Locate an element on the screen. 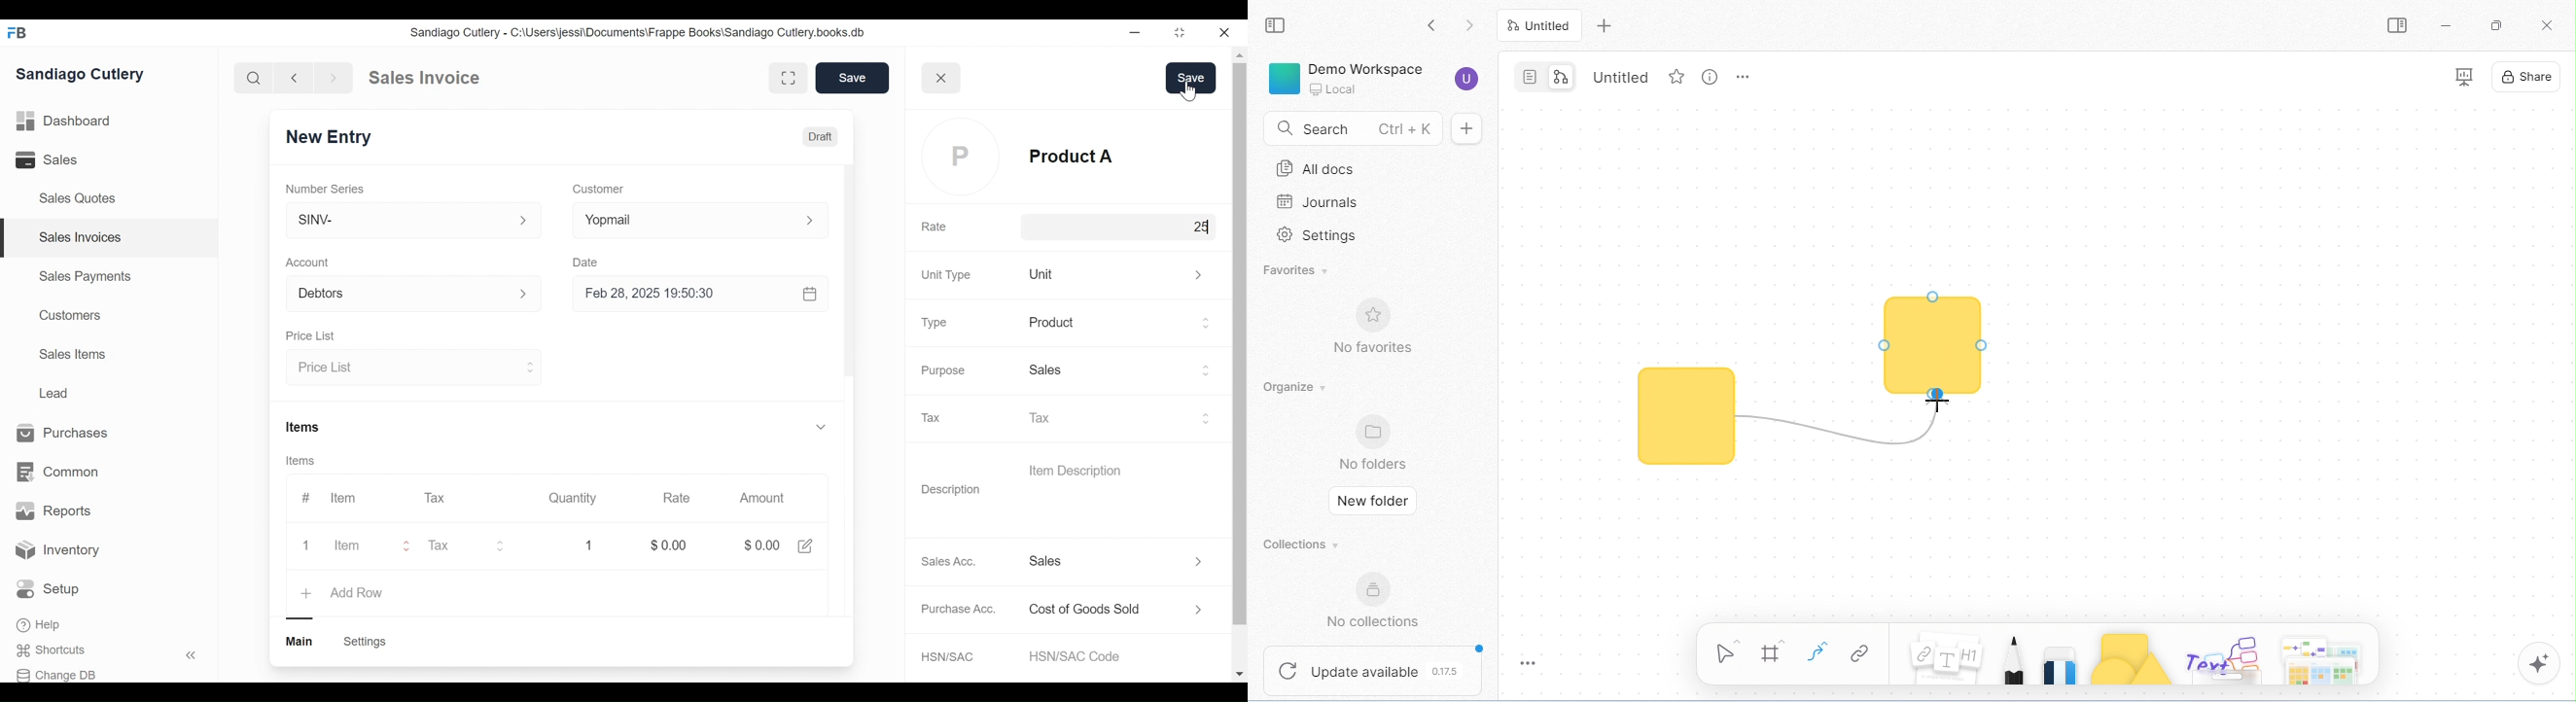  Purchases is located at coordinates (69, 434).